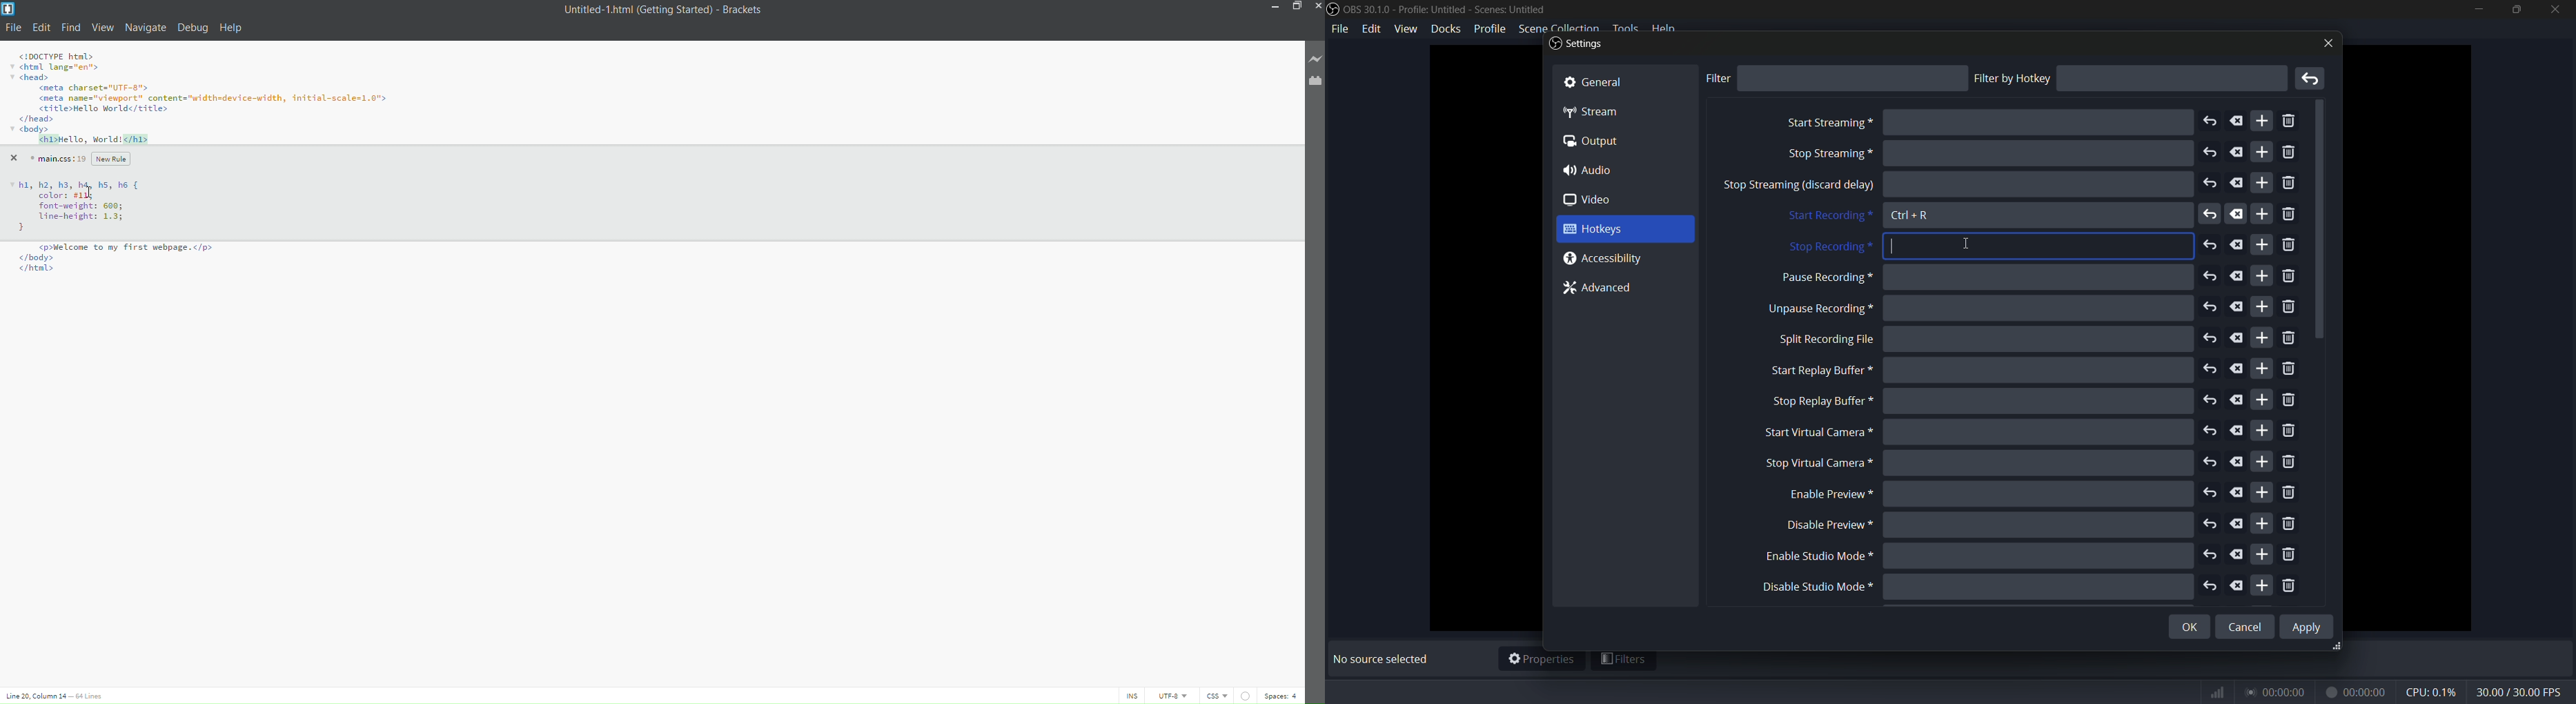 The image size is (2576, 728). What do you see at coordinates (2263, 214) in the screenshot?
I see `add more` at bounding box center [2263, 214].